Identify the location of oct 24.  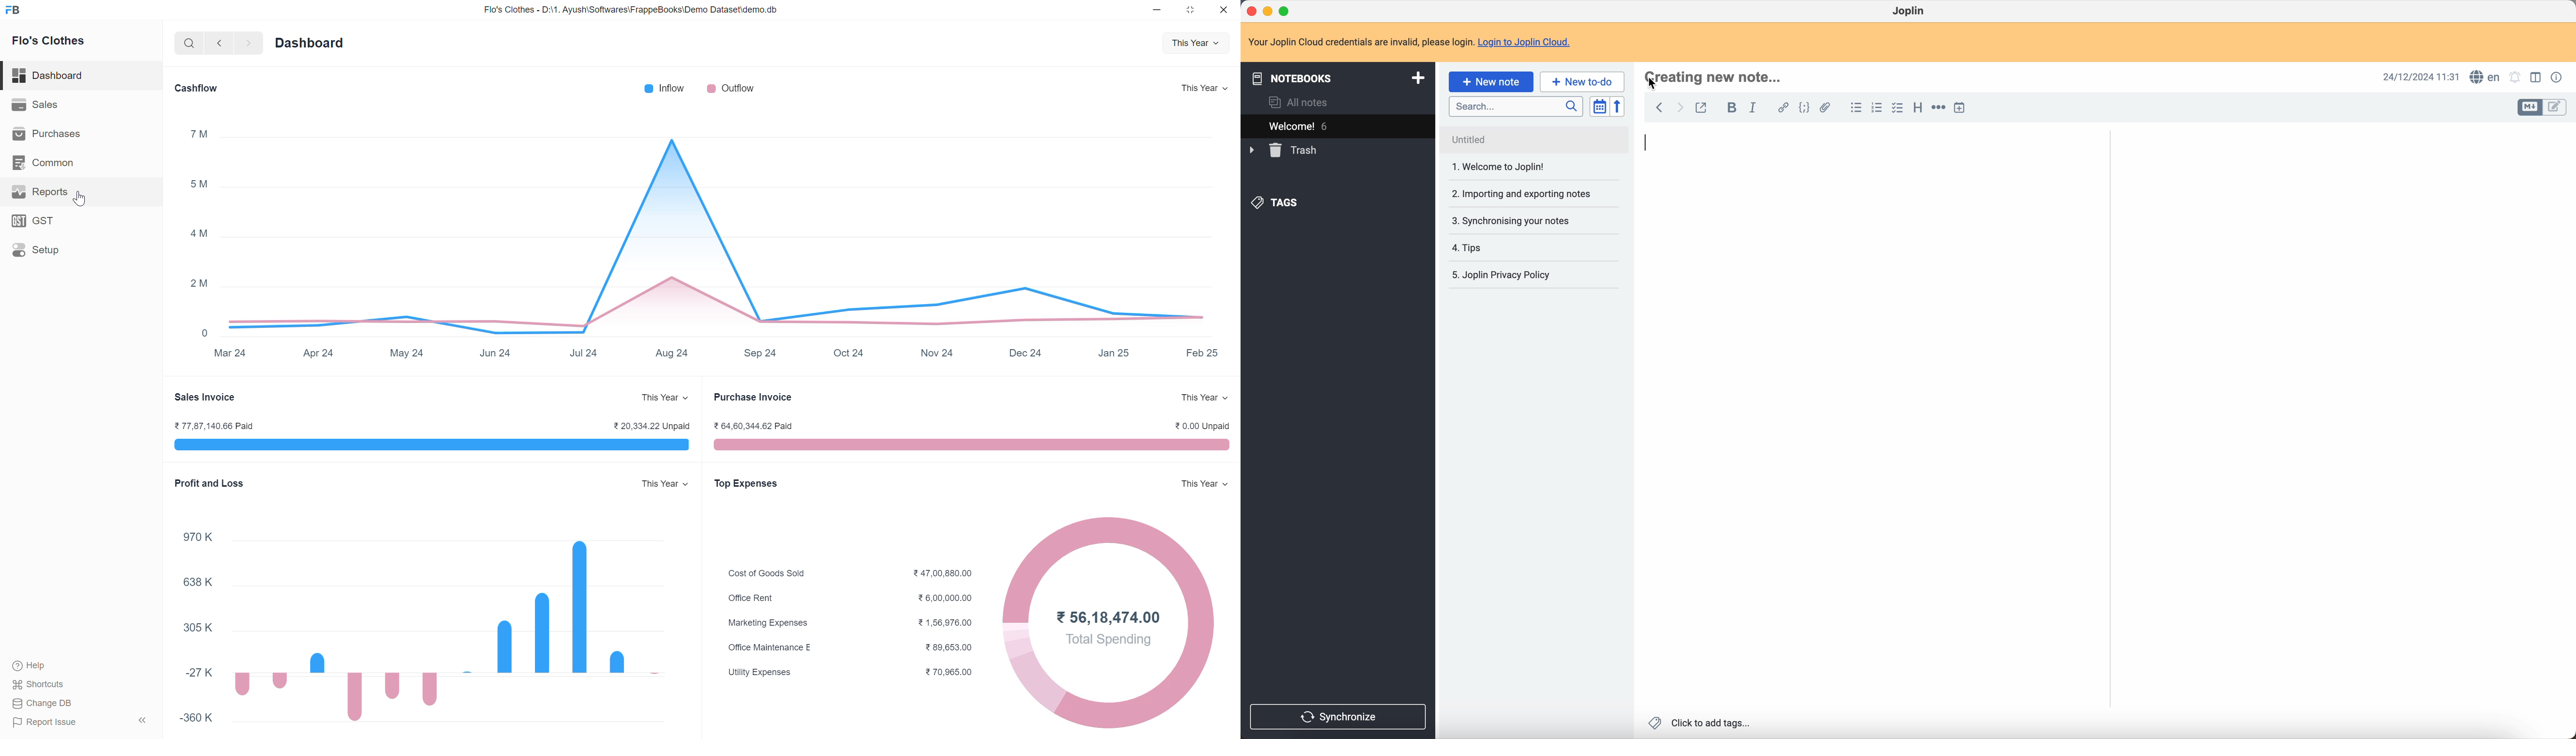
(847, 354).